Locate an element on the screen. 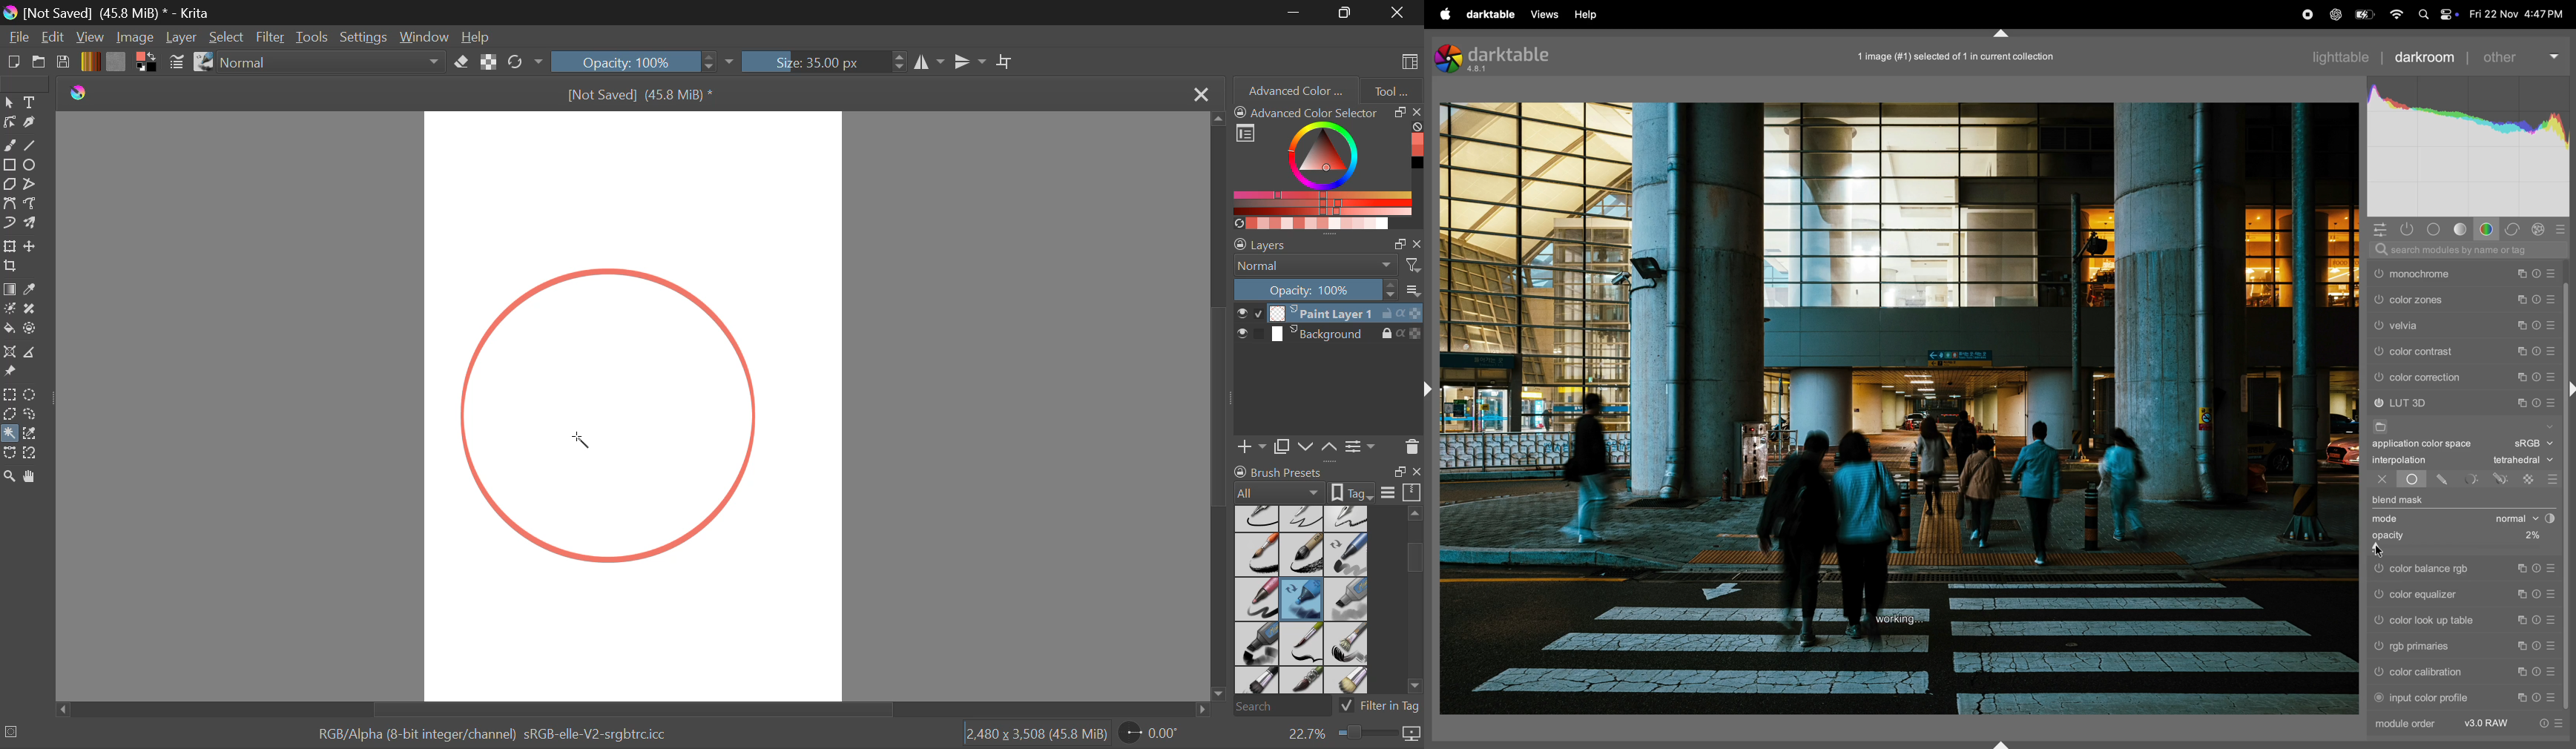  Layer is located at coordinates (181, 37).